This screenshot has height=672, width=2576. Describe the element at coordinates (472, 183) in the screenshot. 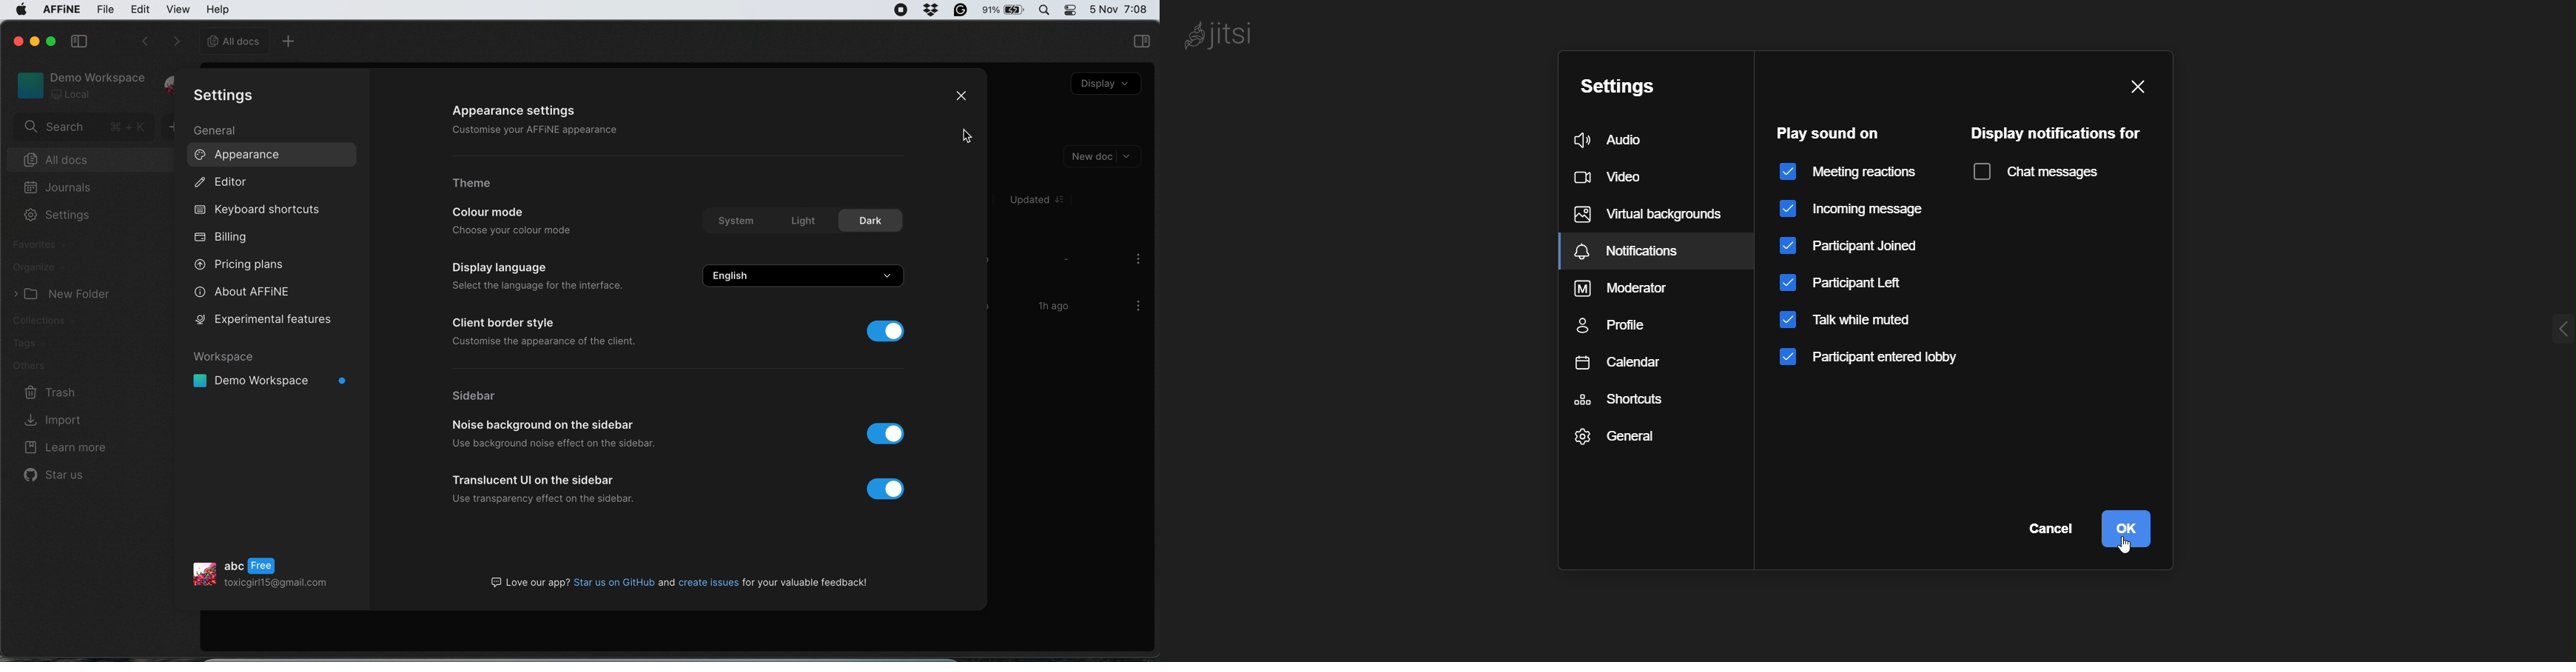

I see `theme` at that location.